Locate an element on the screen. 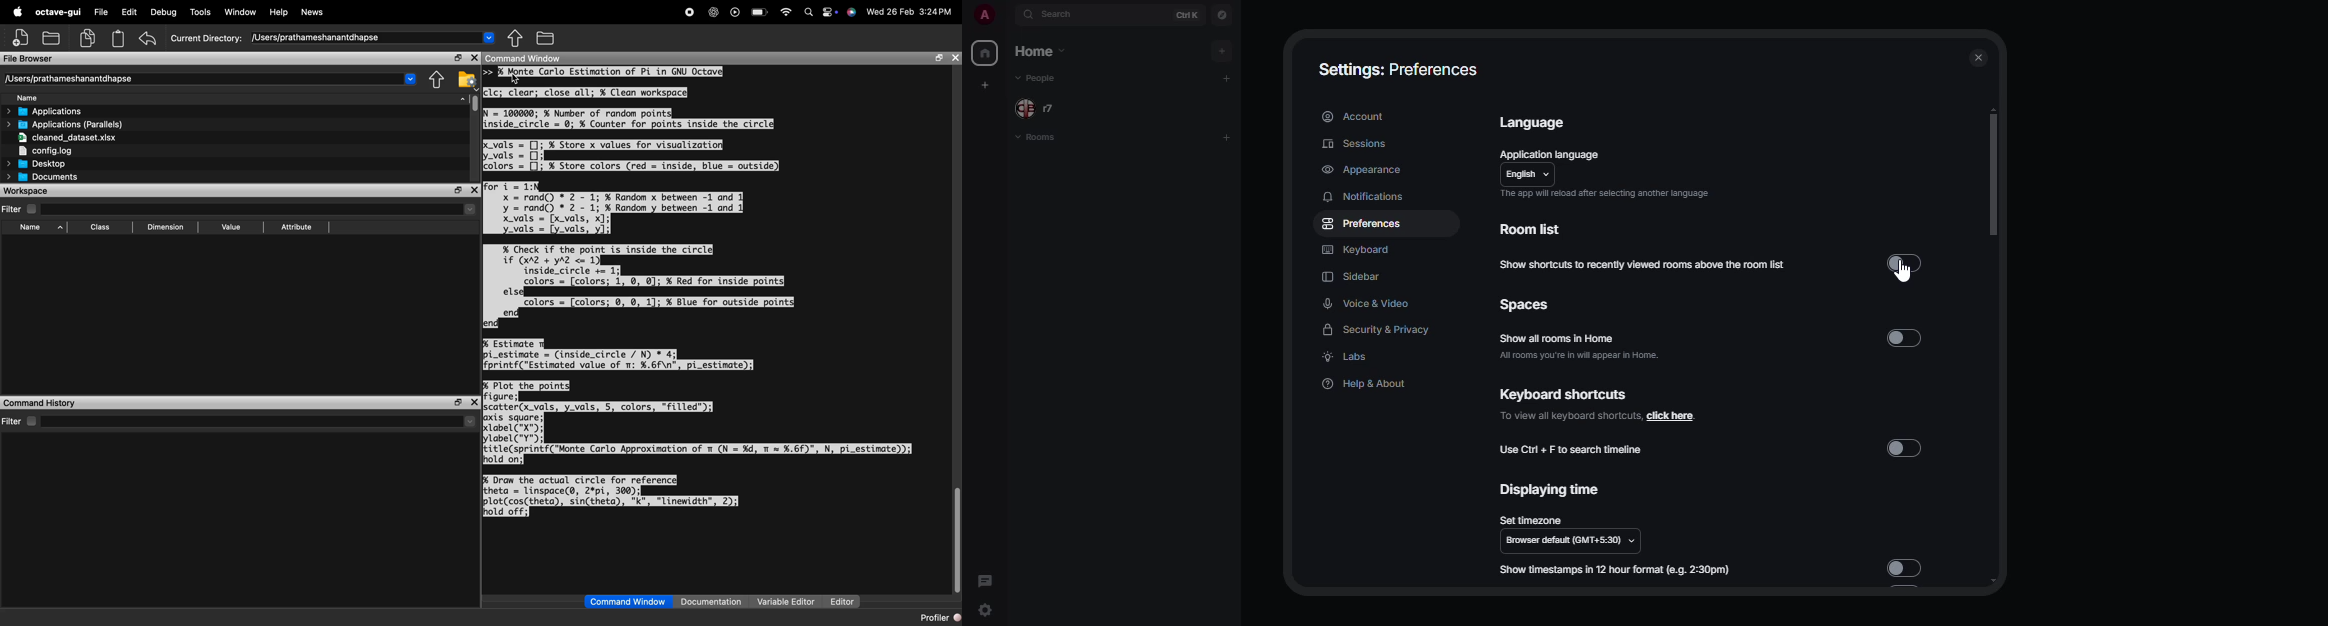  add is located at coordinates (1223, 51).